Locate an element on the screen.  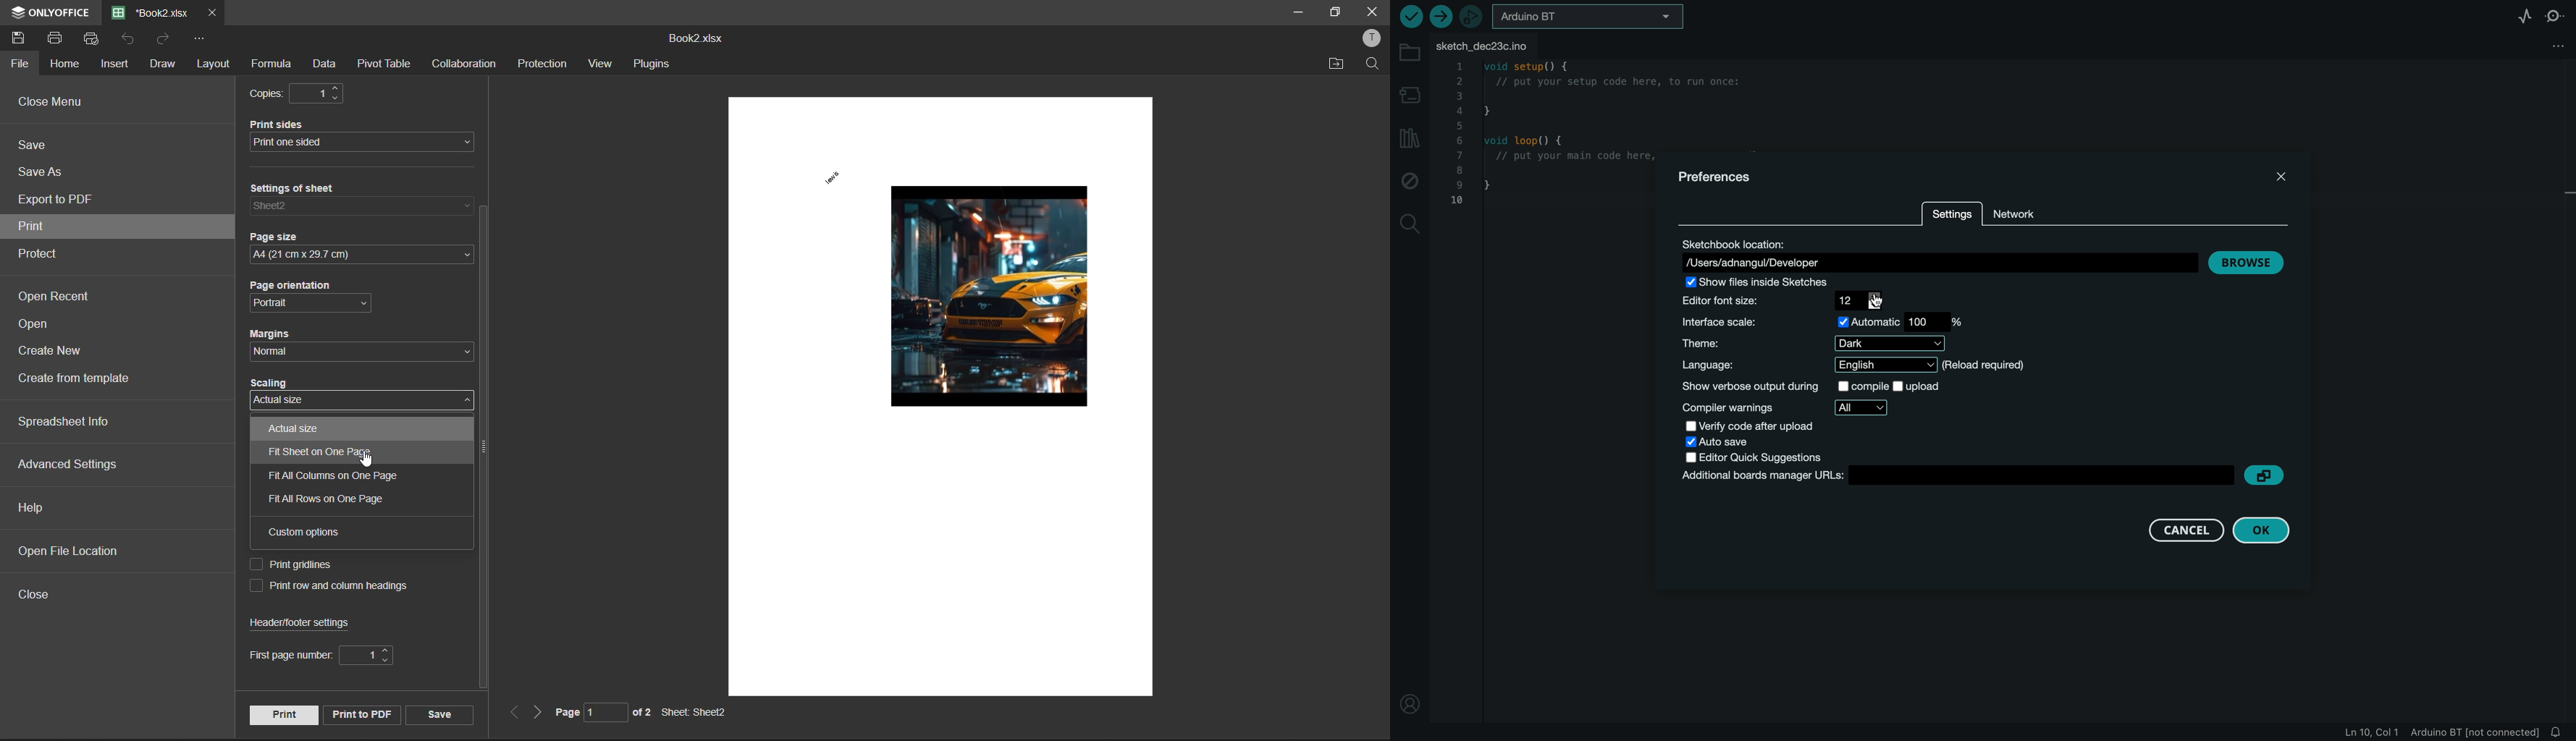
profile is located at coordinates (1409, 706).